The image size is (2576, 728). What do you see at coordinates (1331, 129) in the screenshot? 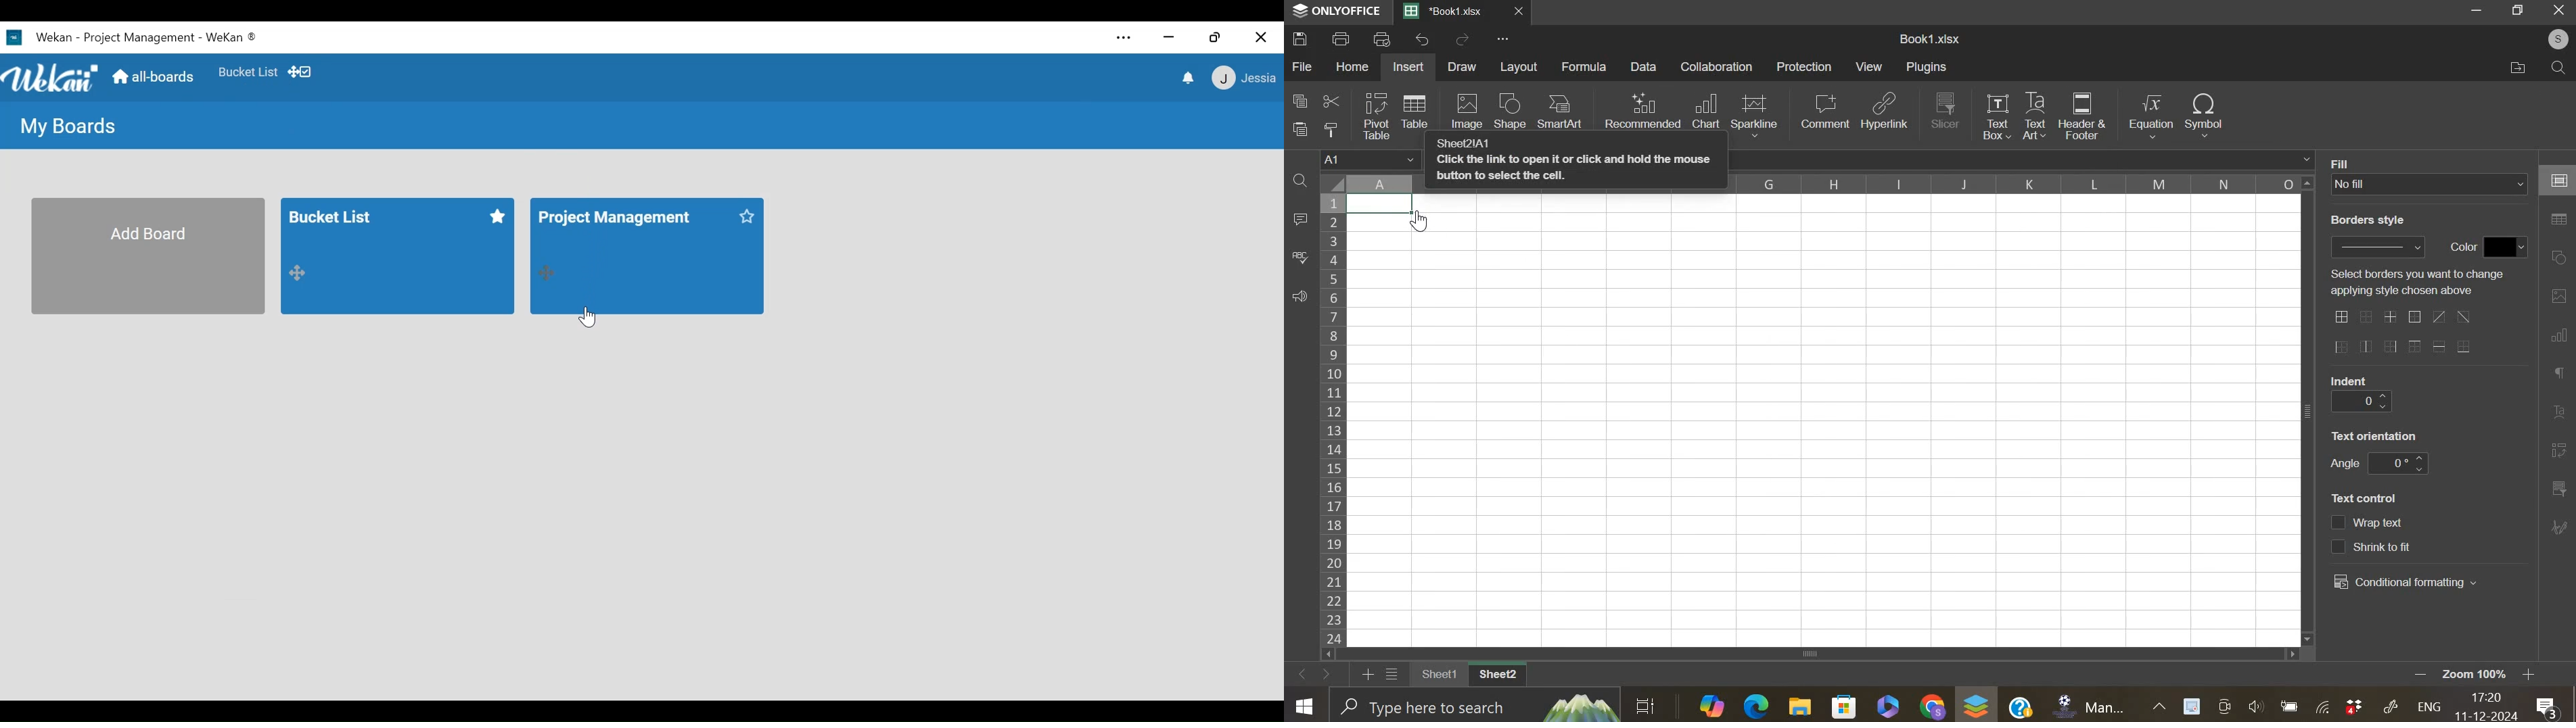
I see `copy style` at bounding box center [1331, 129].